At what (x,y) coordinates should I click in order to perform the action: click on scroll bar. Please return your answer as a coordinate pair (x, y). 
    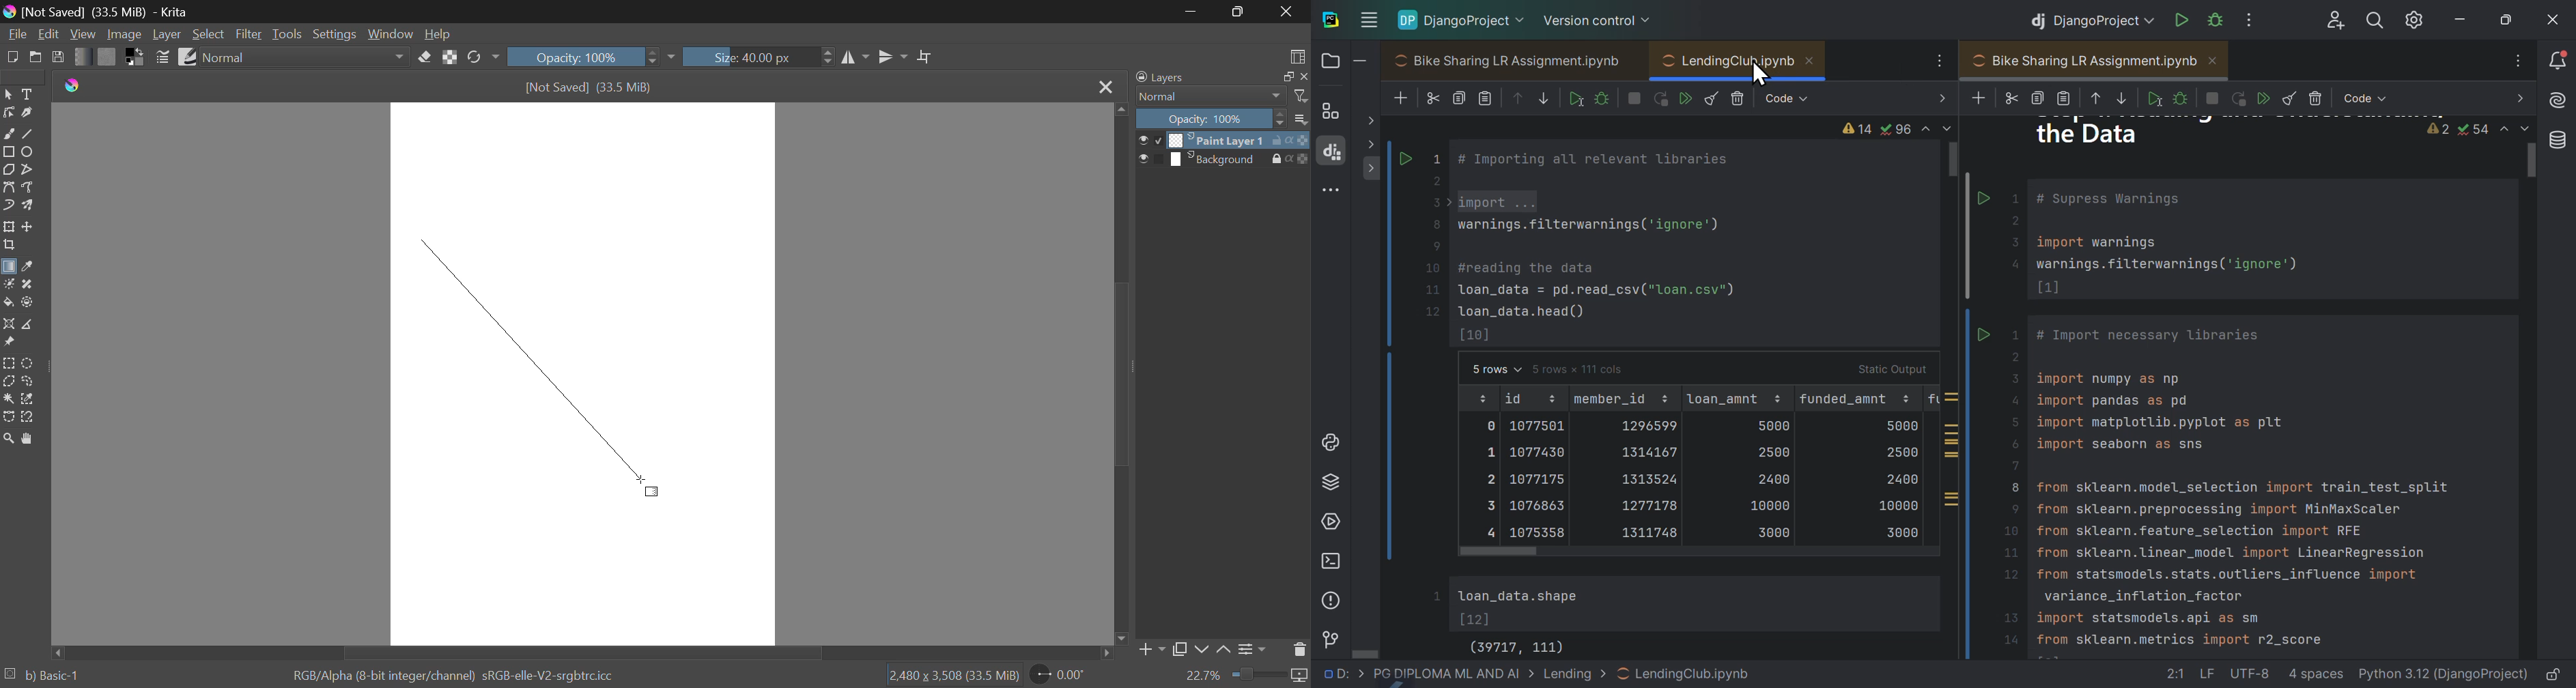
    Looking at the image, I should click on (2532, 159).